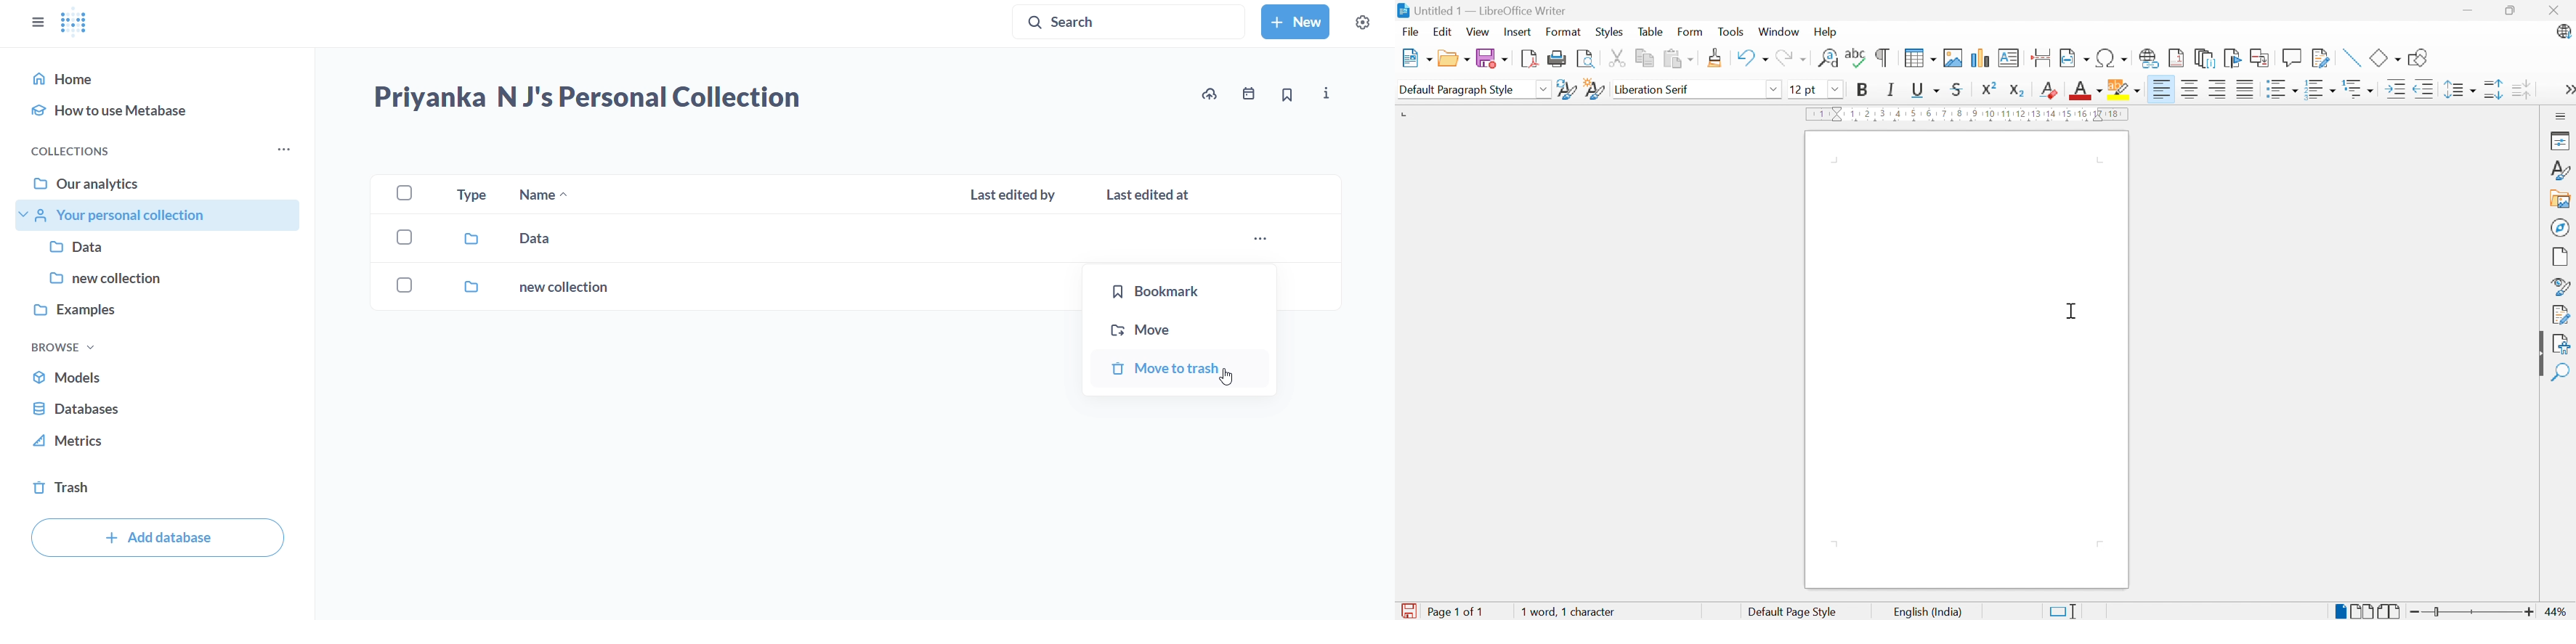 The height and width of the screenshot is (644, 2576). Describe the element at coordinates (1716, 58) in the screenshot. I see `Clone formatting` at that location.